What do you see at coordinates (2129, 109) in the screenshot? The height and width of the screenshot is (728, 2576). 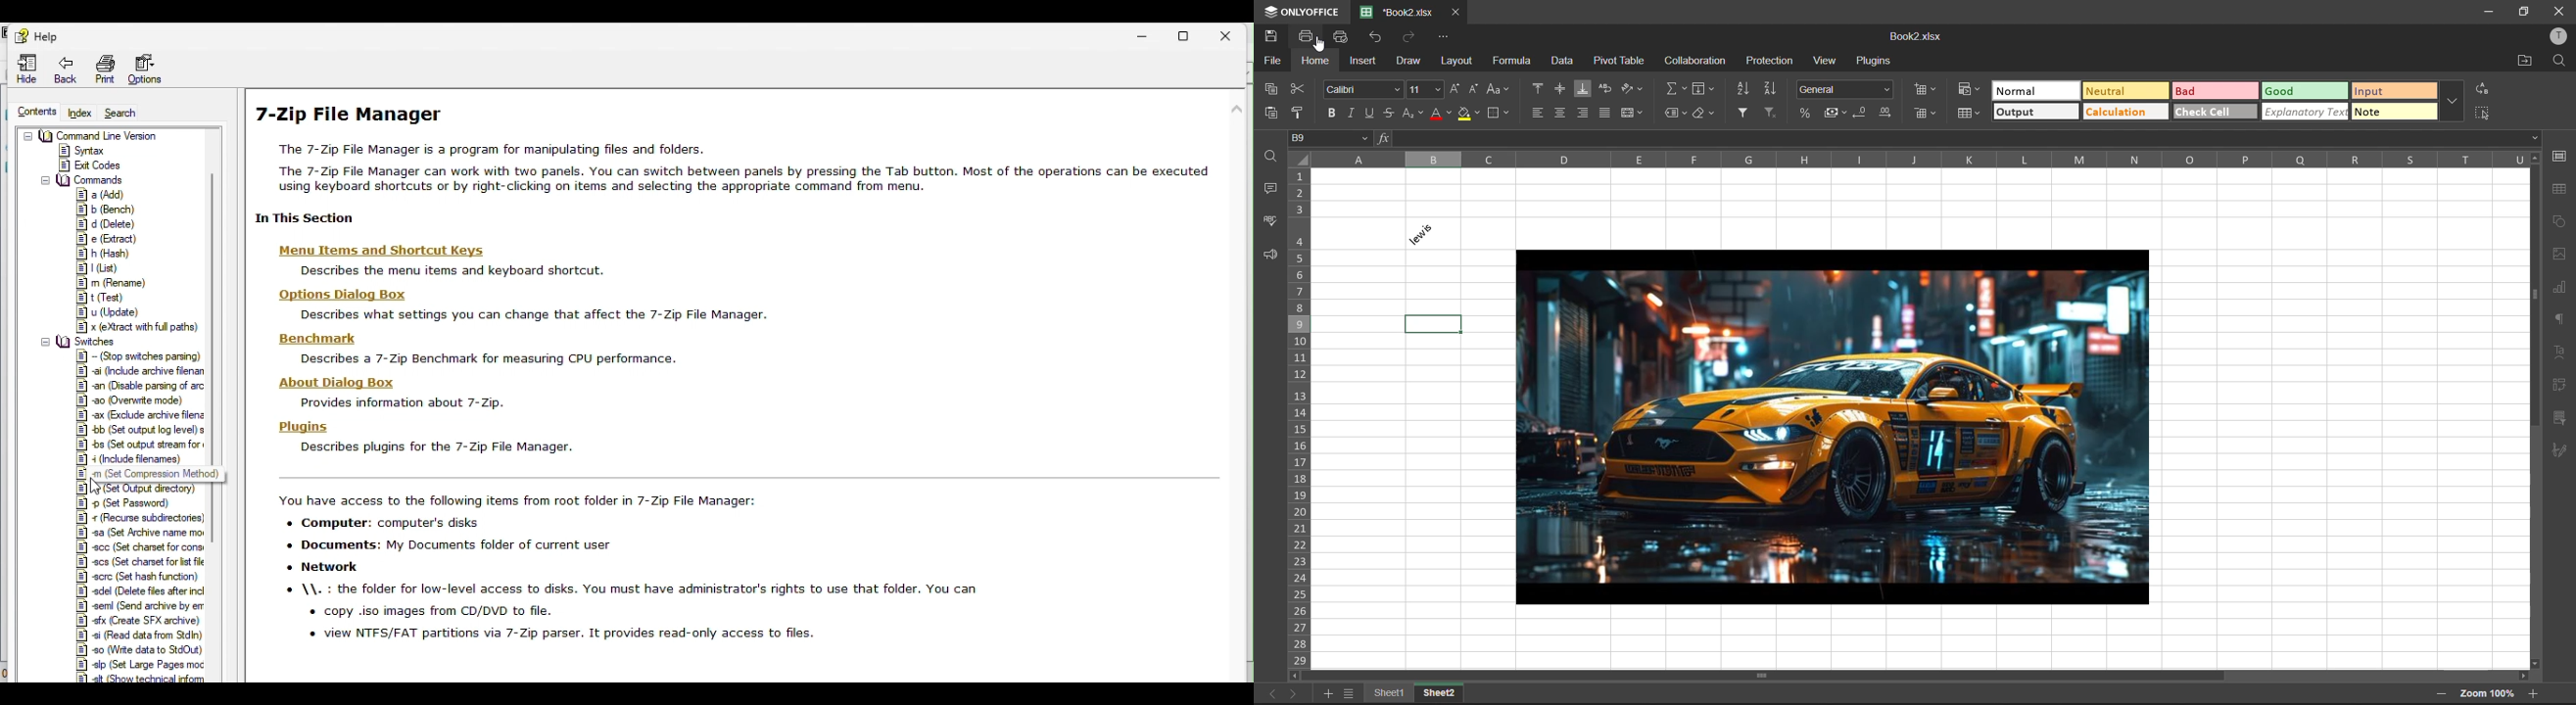 I see `calculation` at bounding box center [2129, 109].